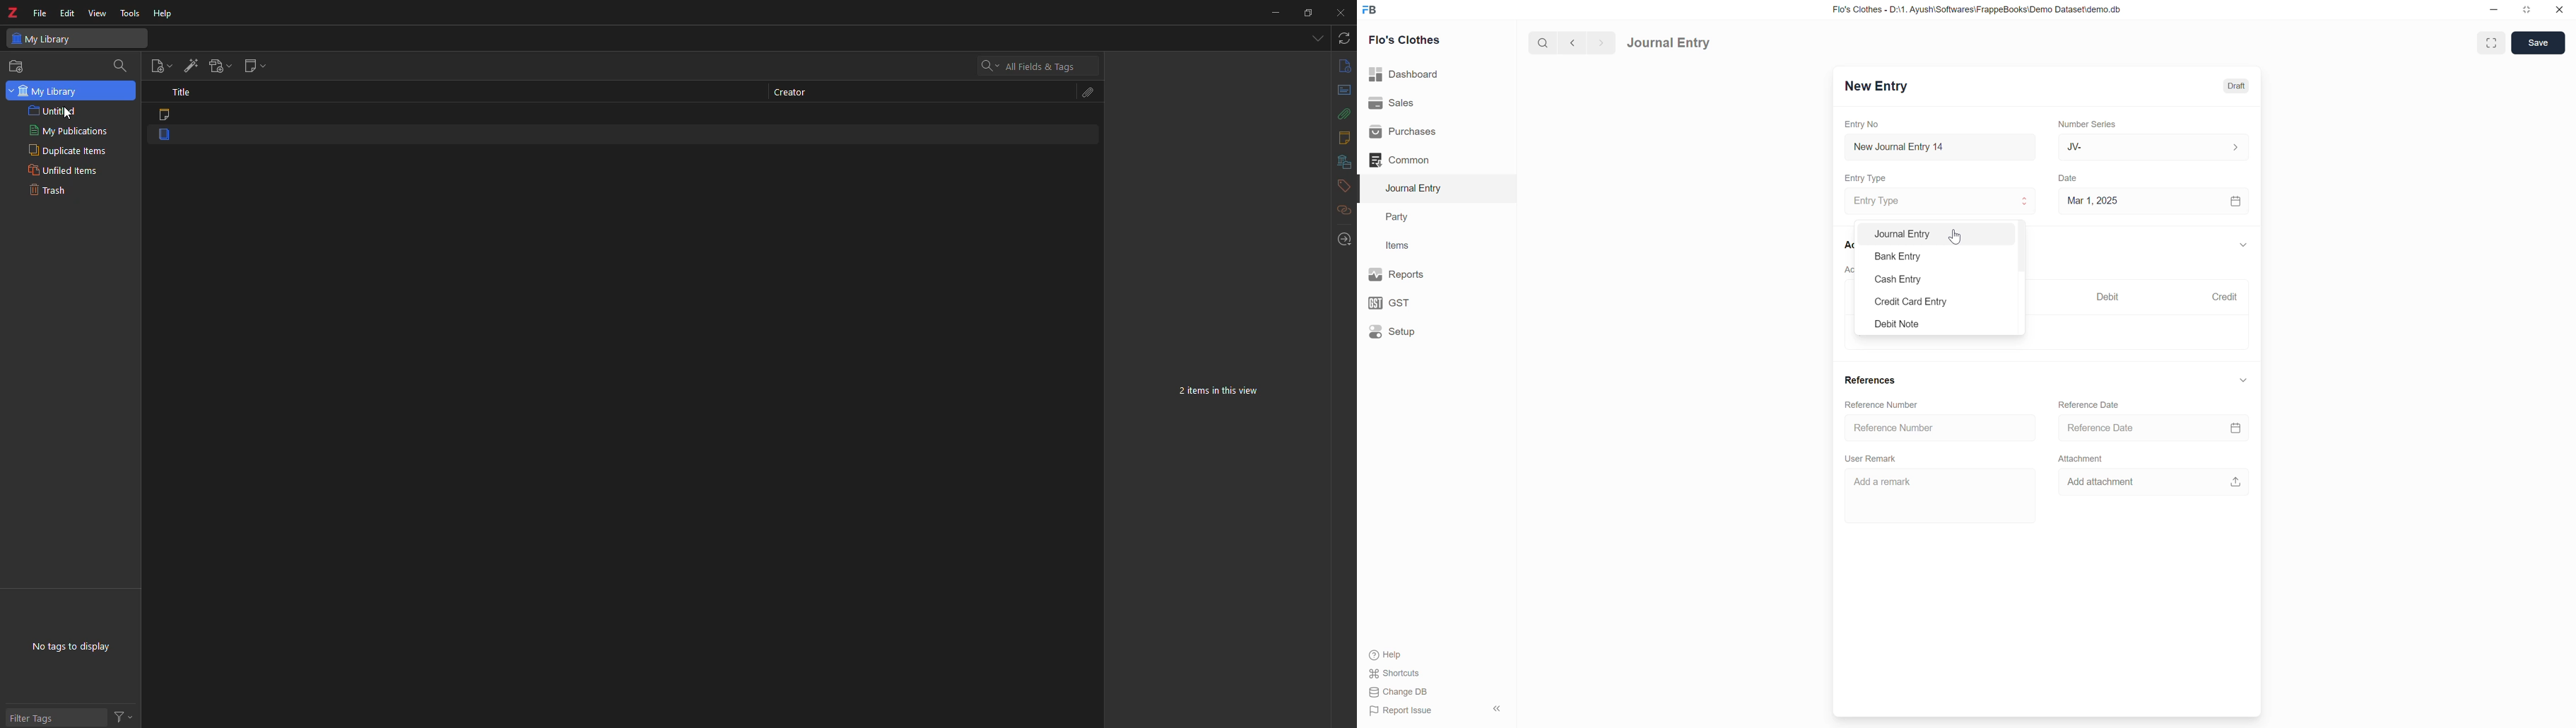  I want to click on item, so click(172, 115).